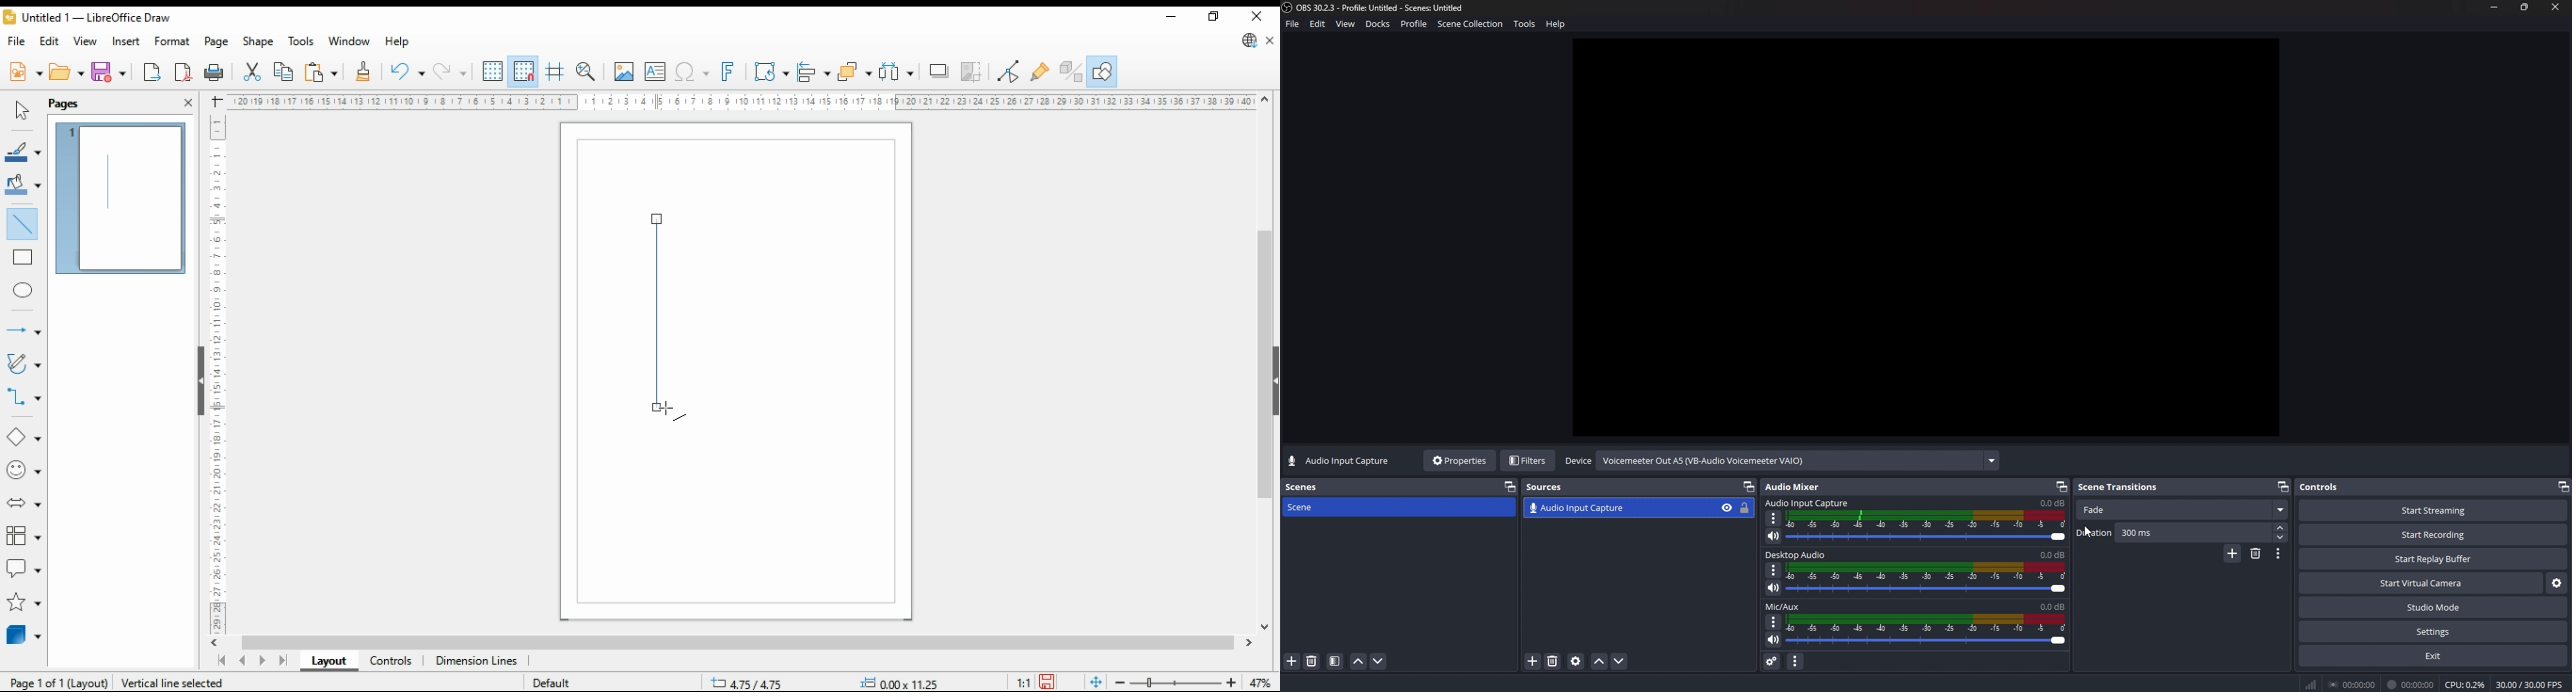 This screenshot has width=2576, height=700. I want to click on insert special character, so click(690, 72).